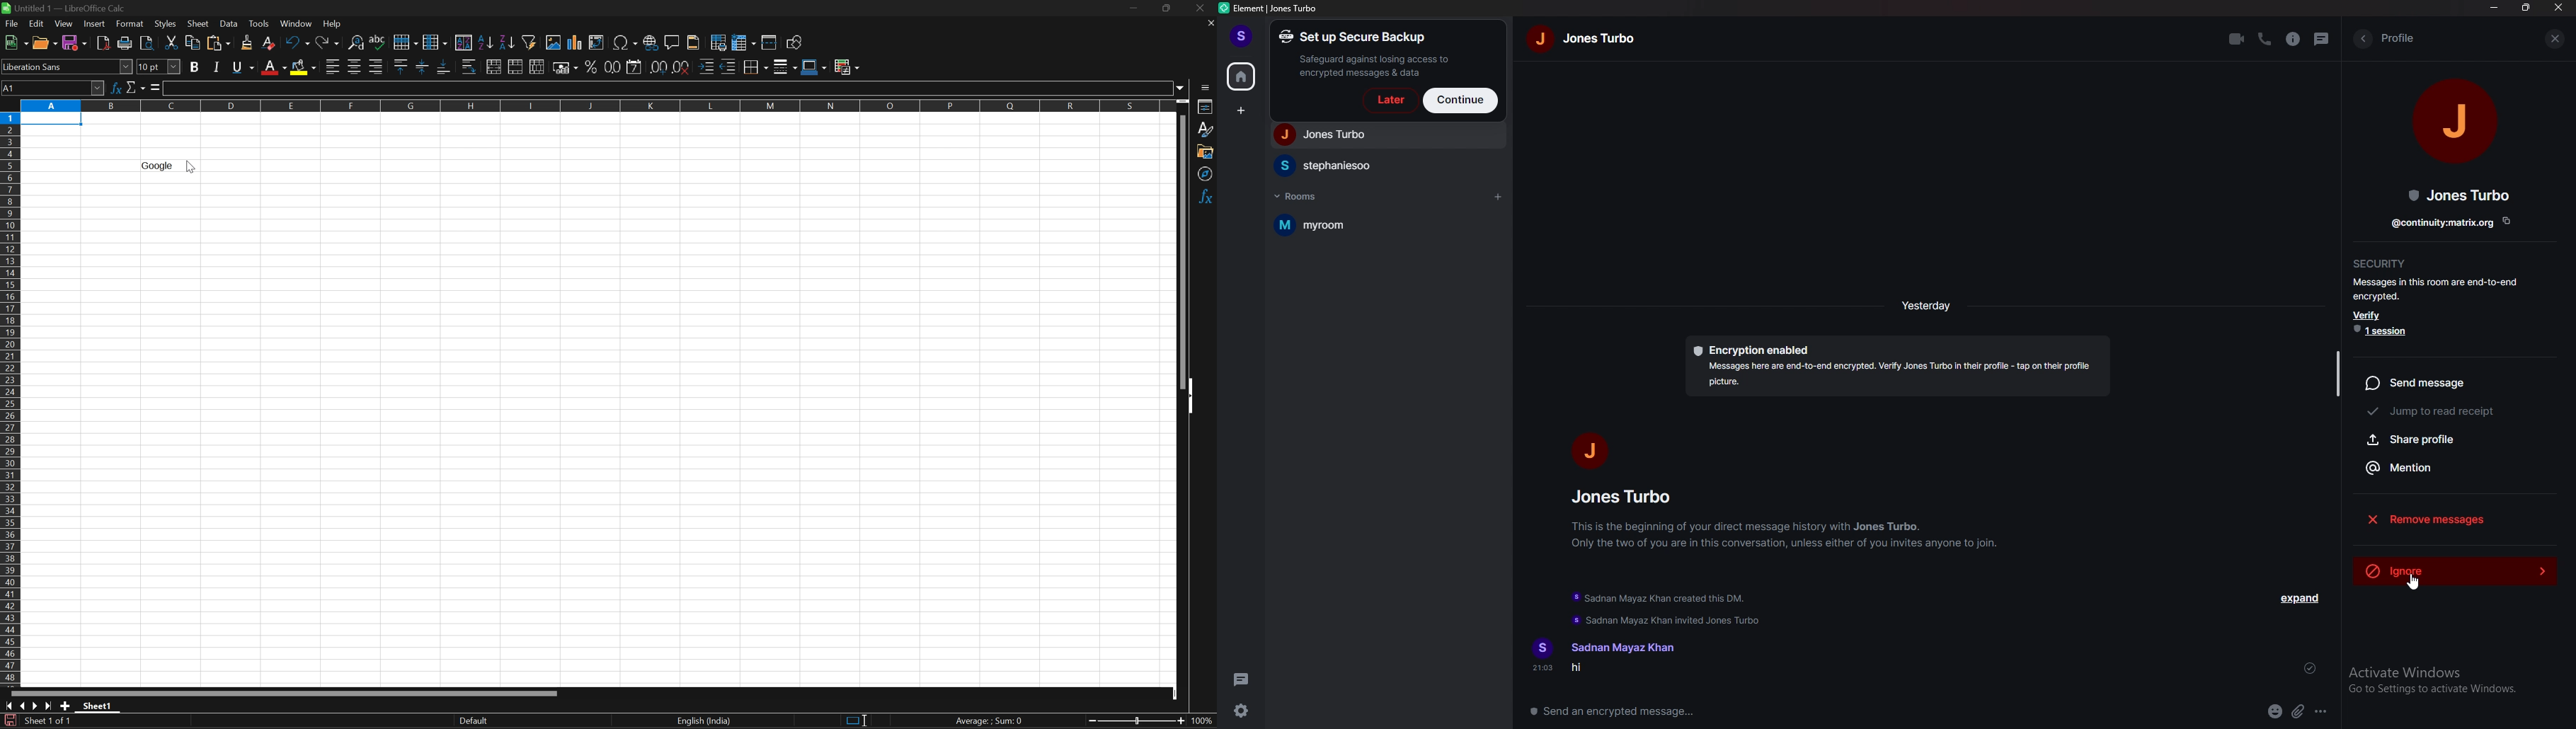 The image size is (2576, 756). I want to click on threads, so click(1244, 679).